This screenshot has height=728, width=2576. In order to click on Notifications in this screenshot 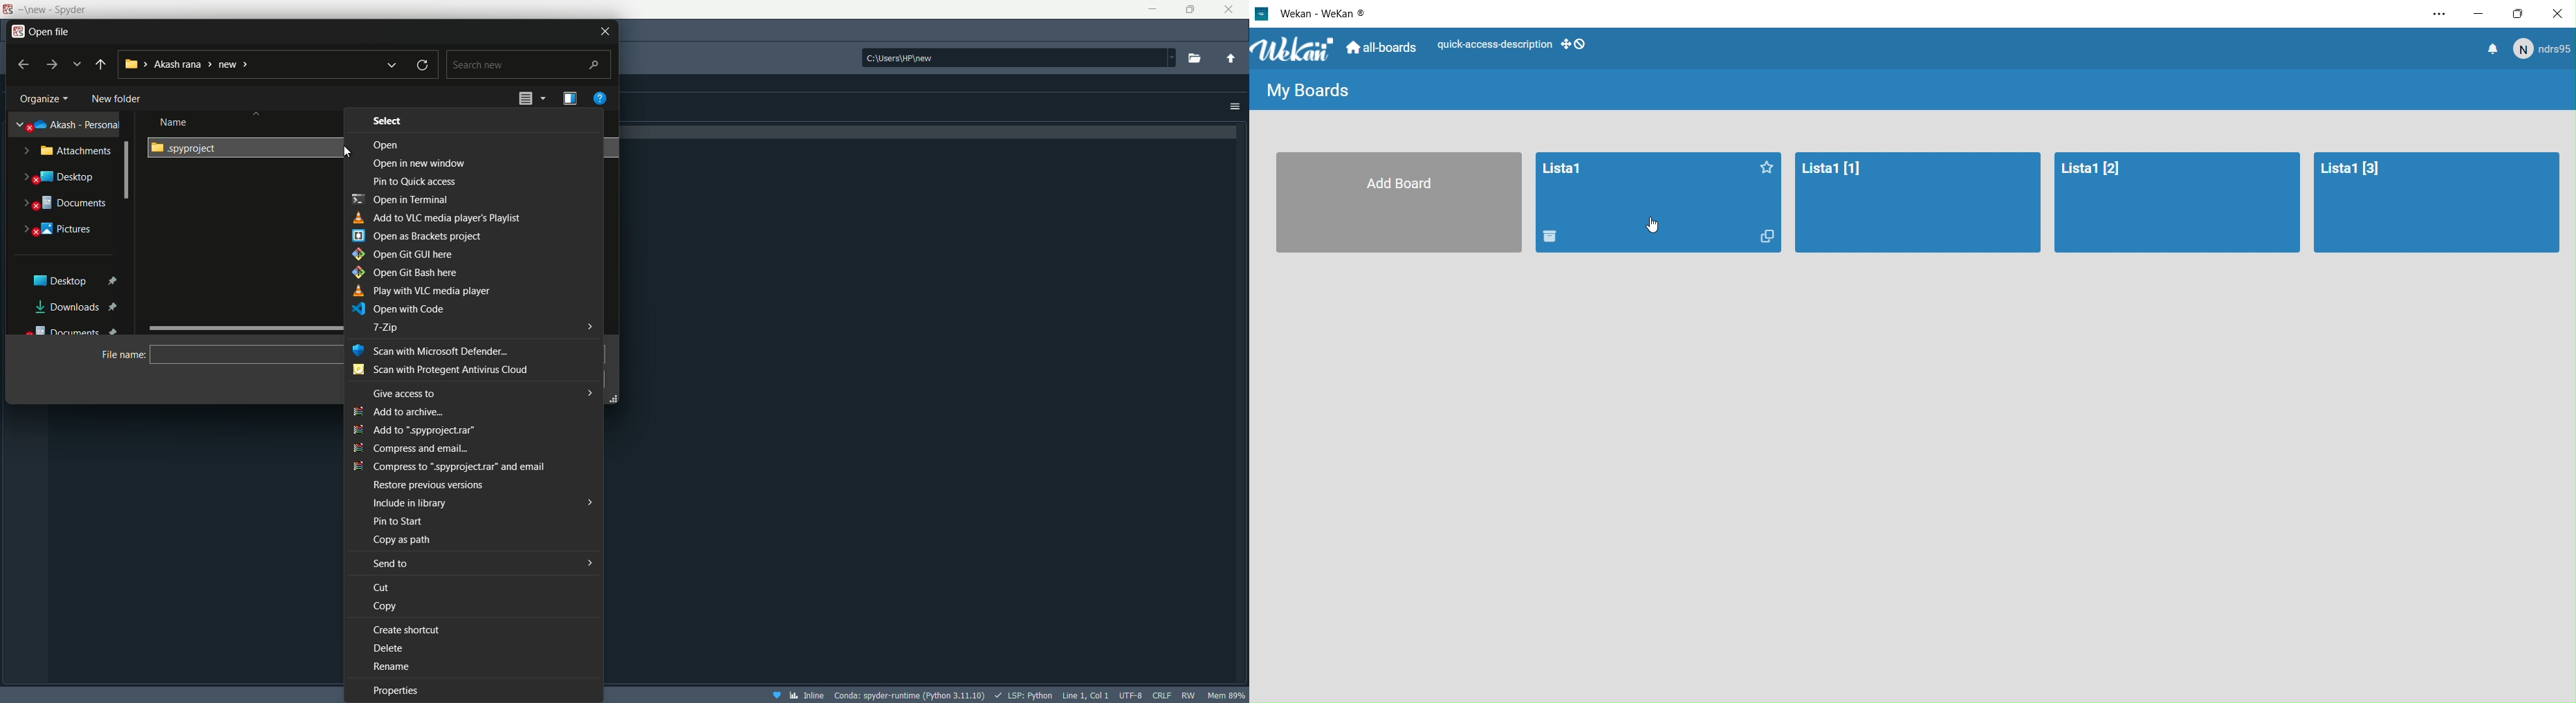, I will do `click(2486, 48)`.